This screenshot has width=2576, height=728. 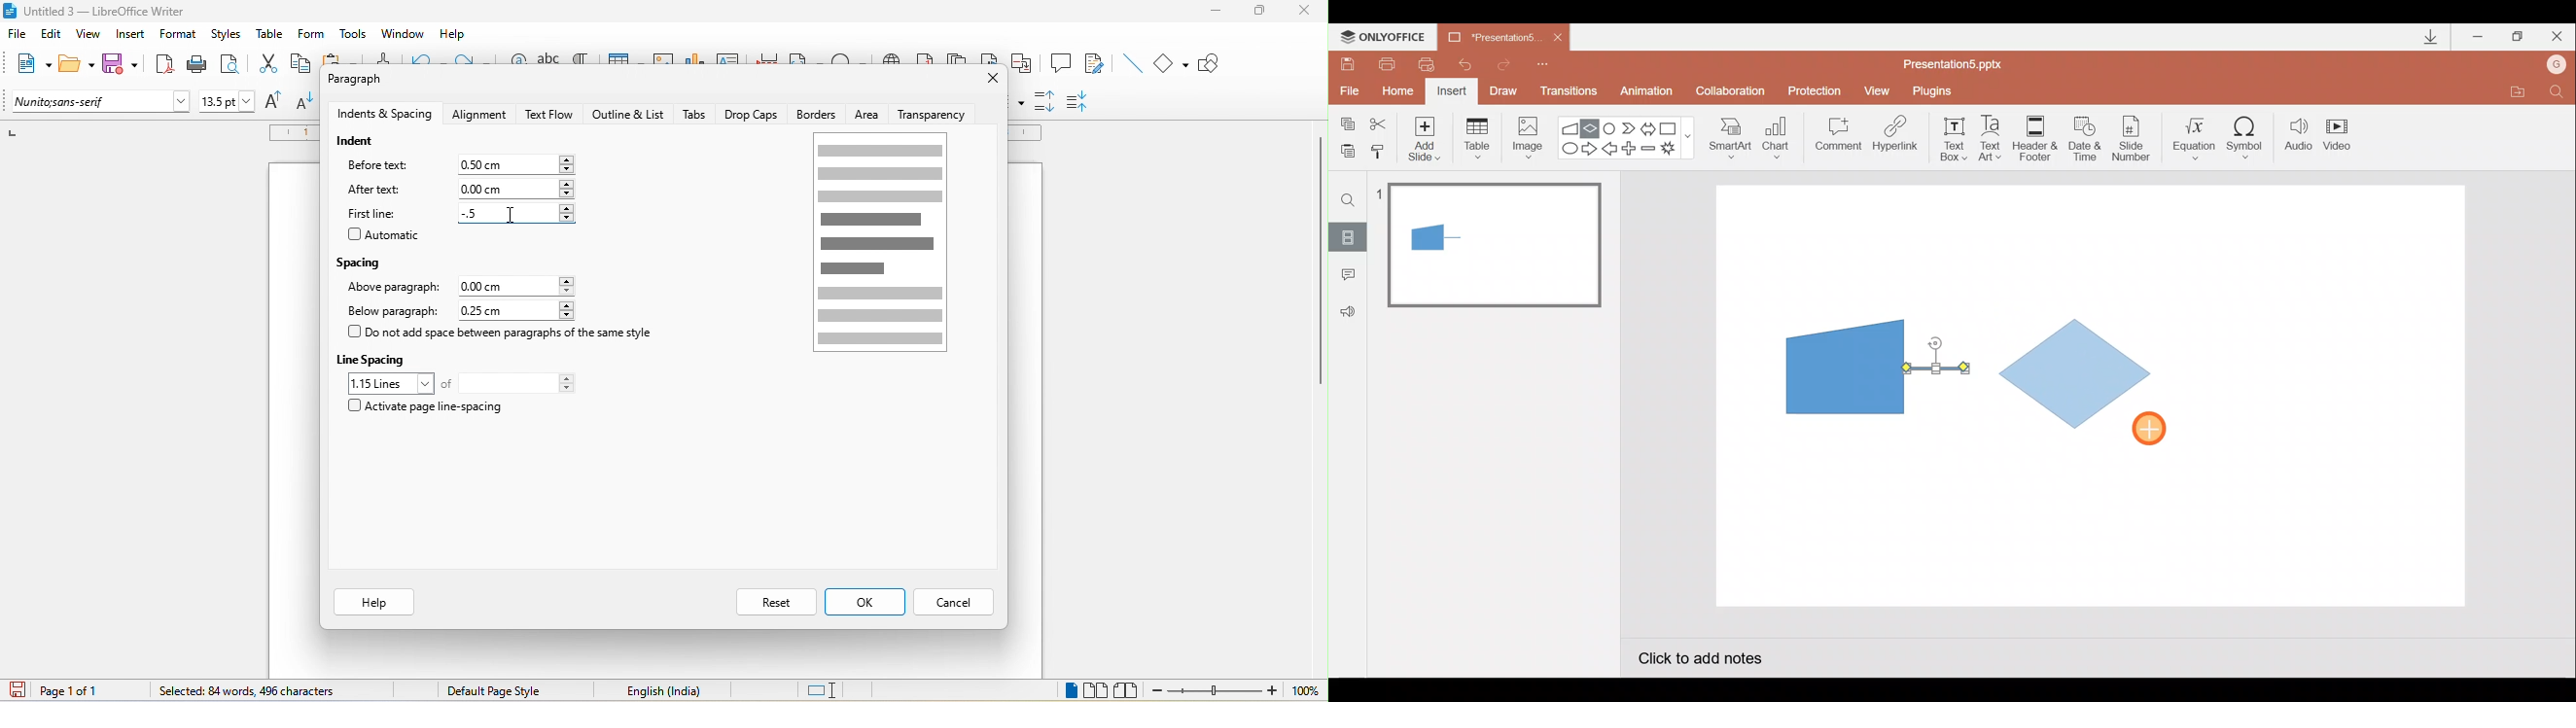 What do you see at coordinates (1631, 150) in the screenshot?
I see `Plus` at bounding box center [1631, 150].